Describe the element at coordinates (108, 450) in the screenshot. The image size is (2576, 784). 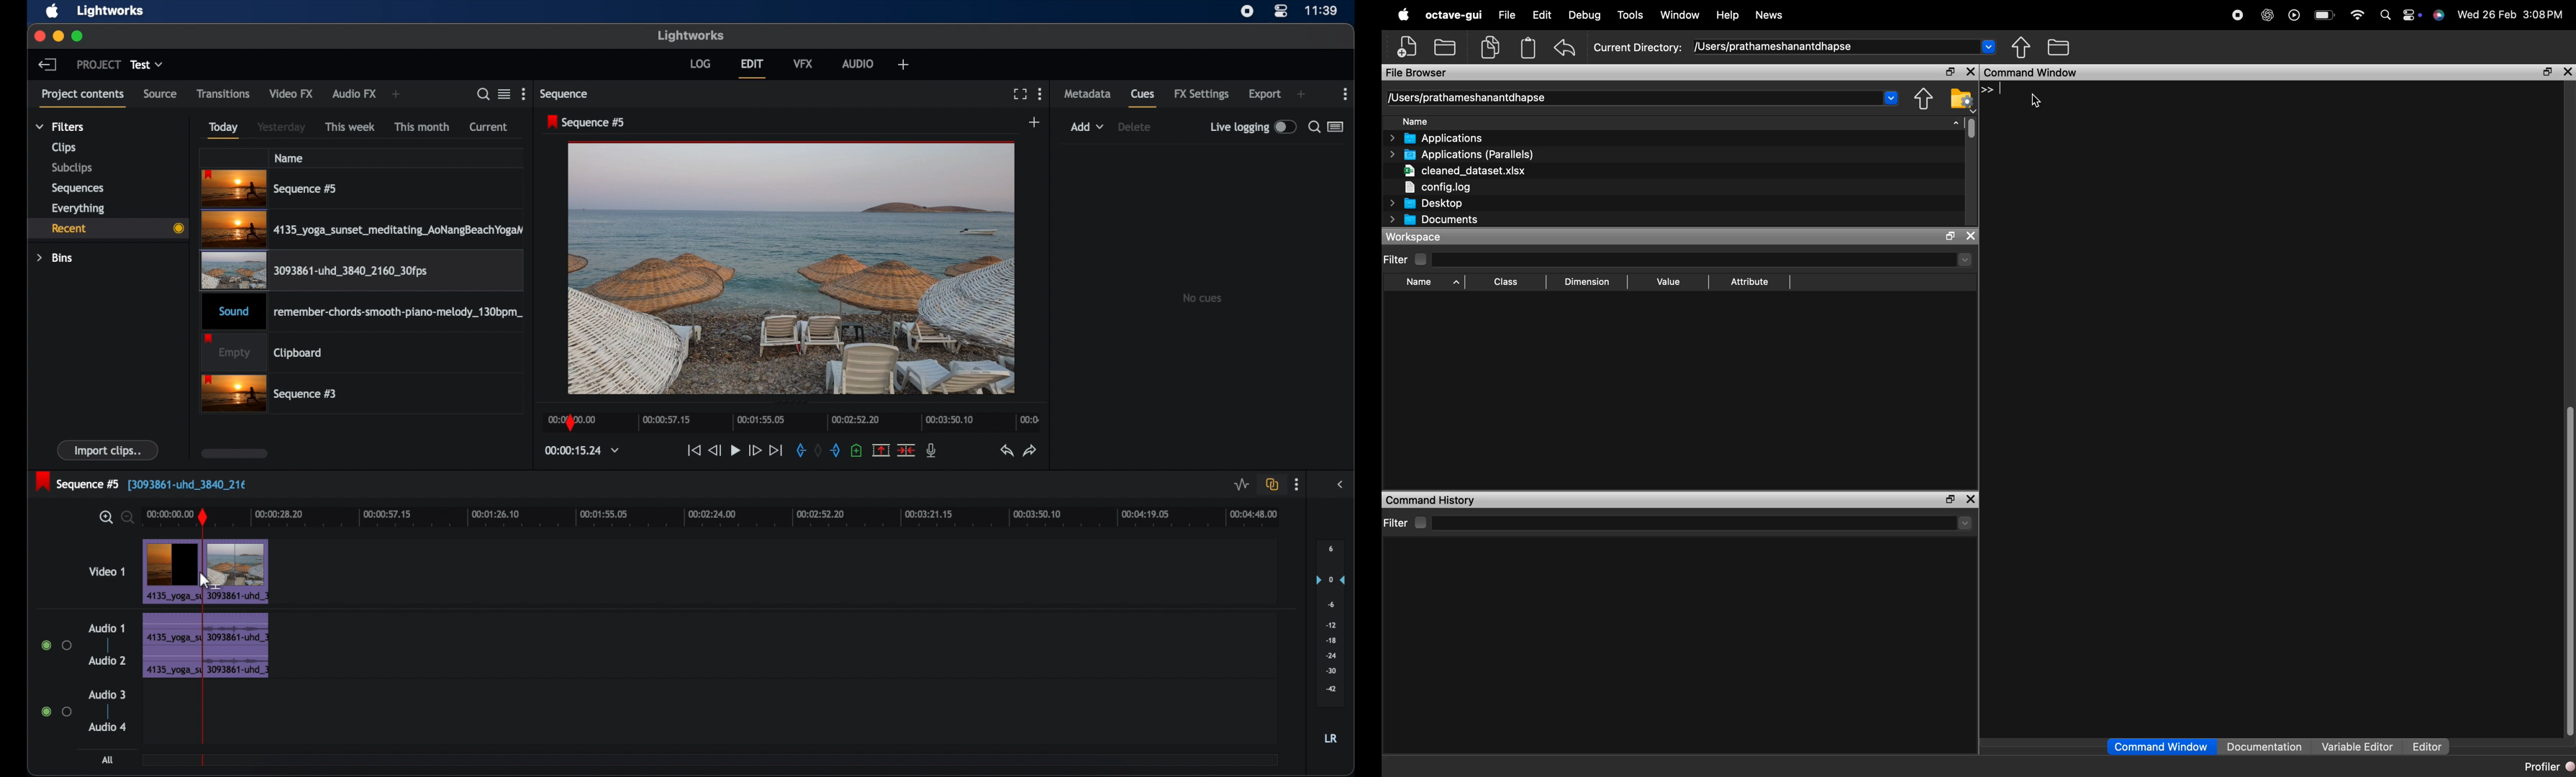
I see `import clips` at that location.